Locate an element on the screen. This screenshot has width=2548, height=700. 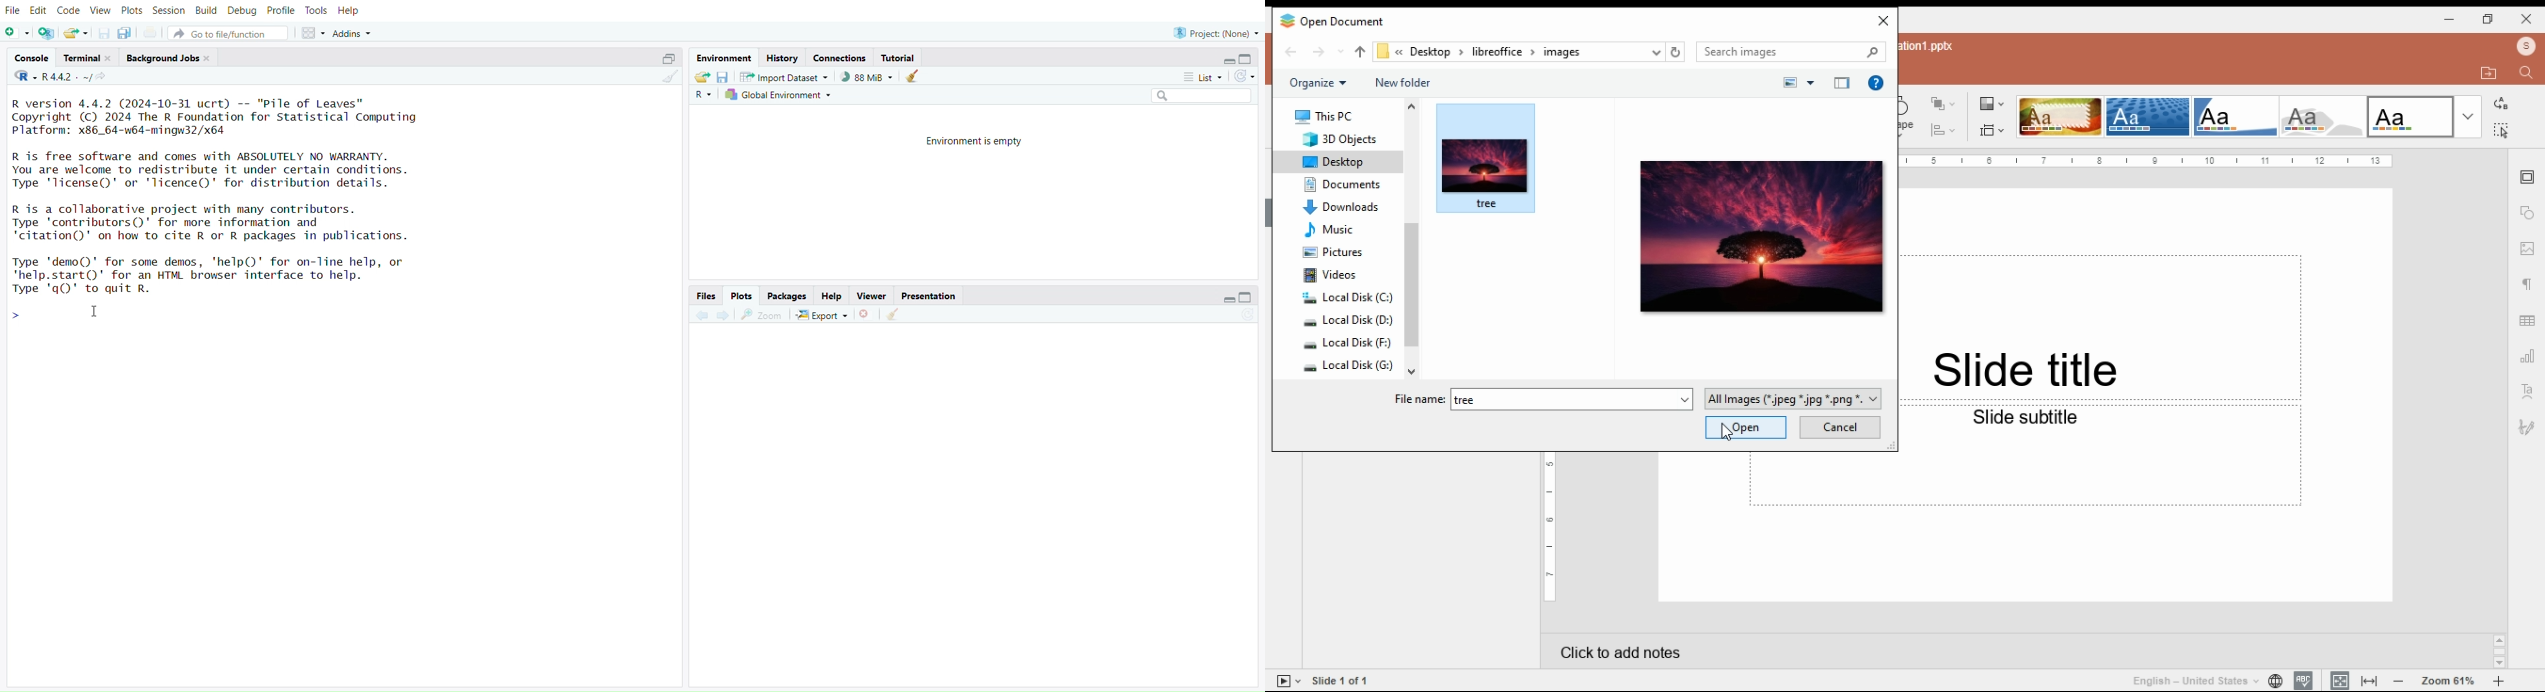
clear all plot is located at coordinates (892, 314).